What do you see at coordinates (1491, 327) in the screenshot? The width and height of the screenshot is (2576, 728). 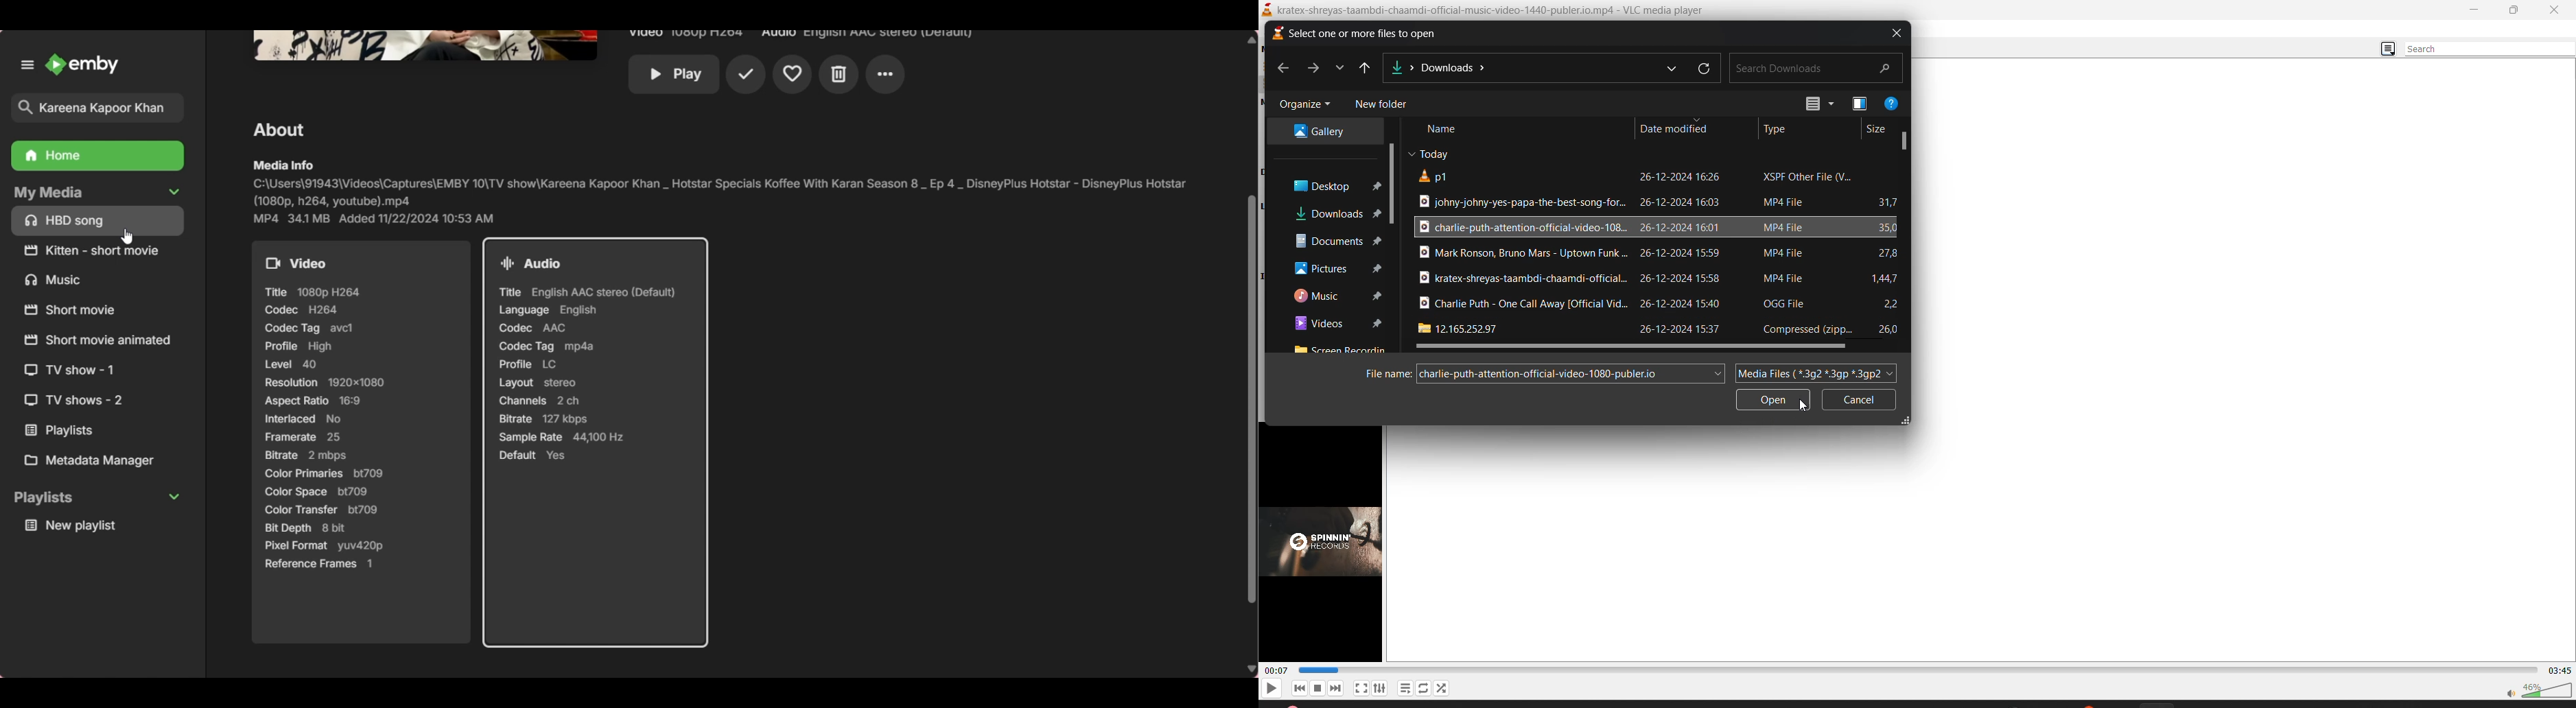 I see `file title` at bounding box center [1491, 327].